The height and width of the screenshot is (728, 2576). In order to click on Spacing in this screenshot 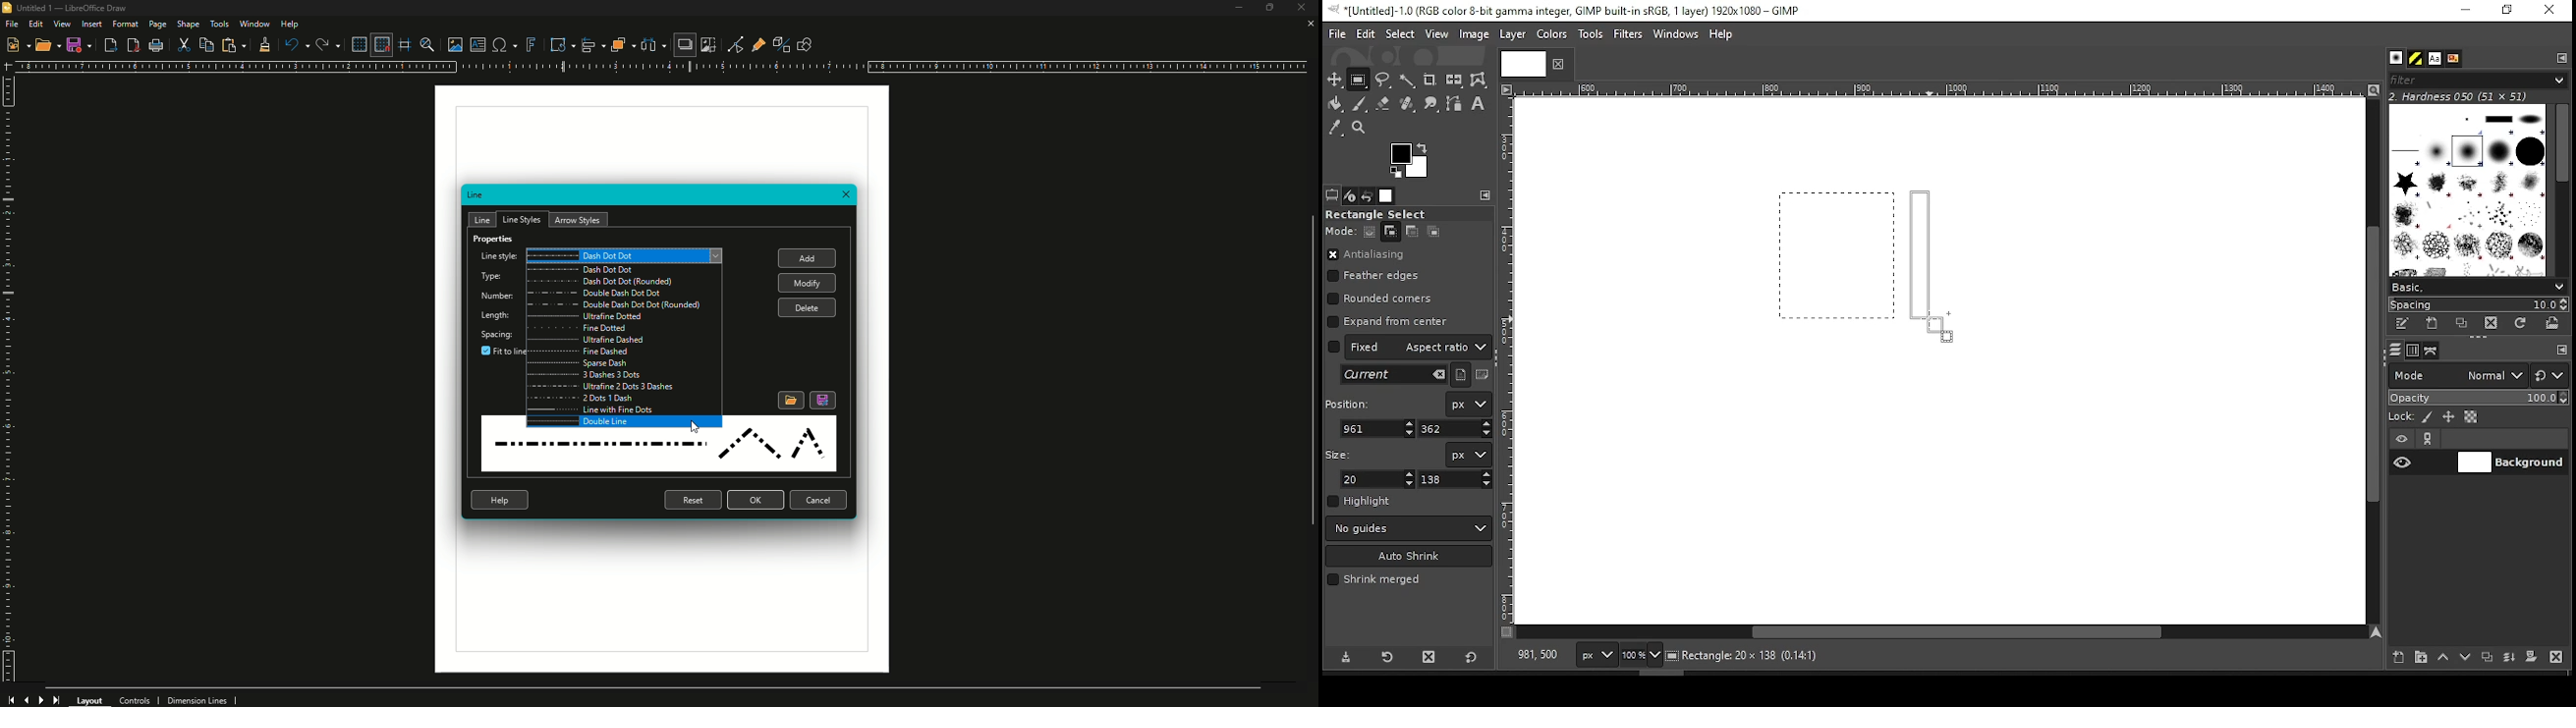, I will do `click(498, 334)`.